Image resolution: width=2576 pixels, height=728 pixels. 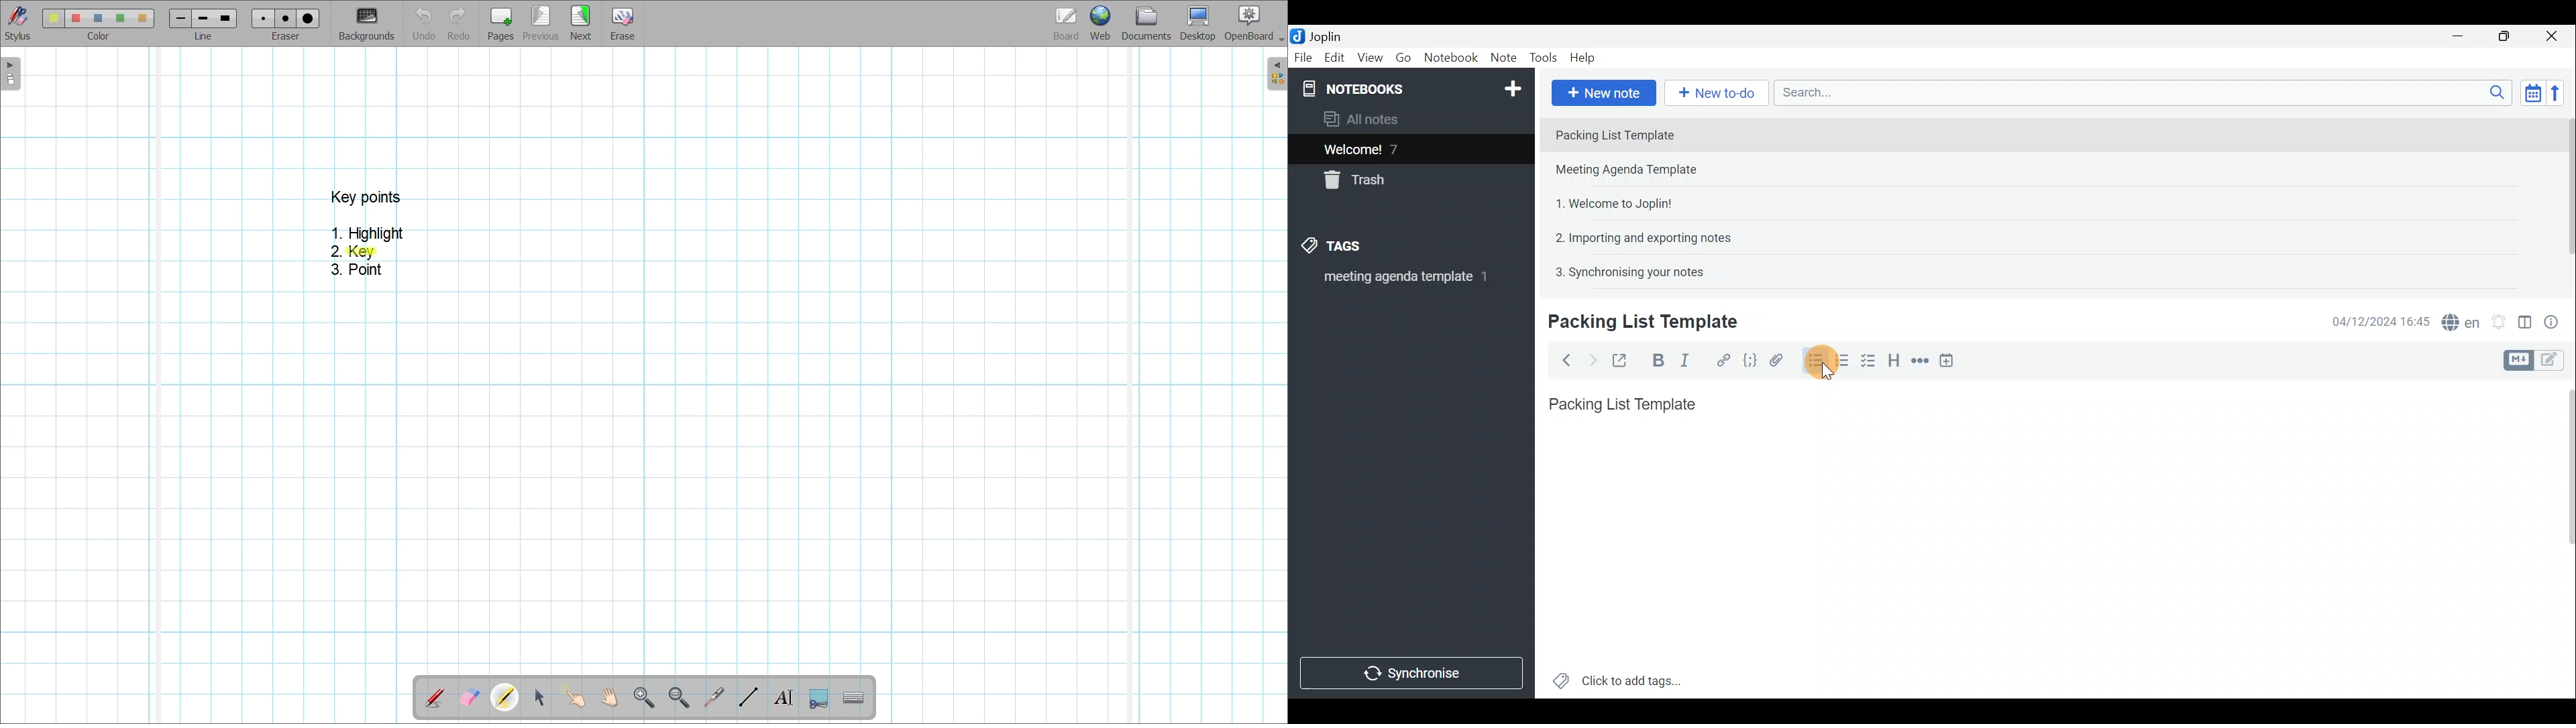 What do you see at coordinates (1635, 322) in the screenshot?
I see `Creating new note` at bounding box center [1635, 322].